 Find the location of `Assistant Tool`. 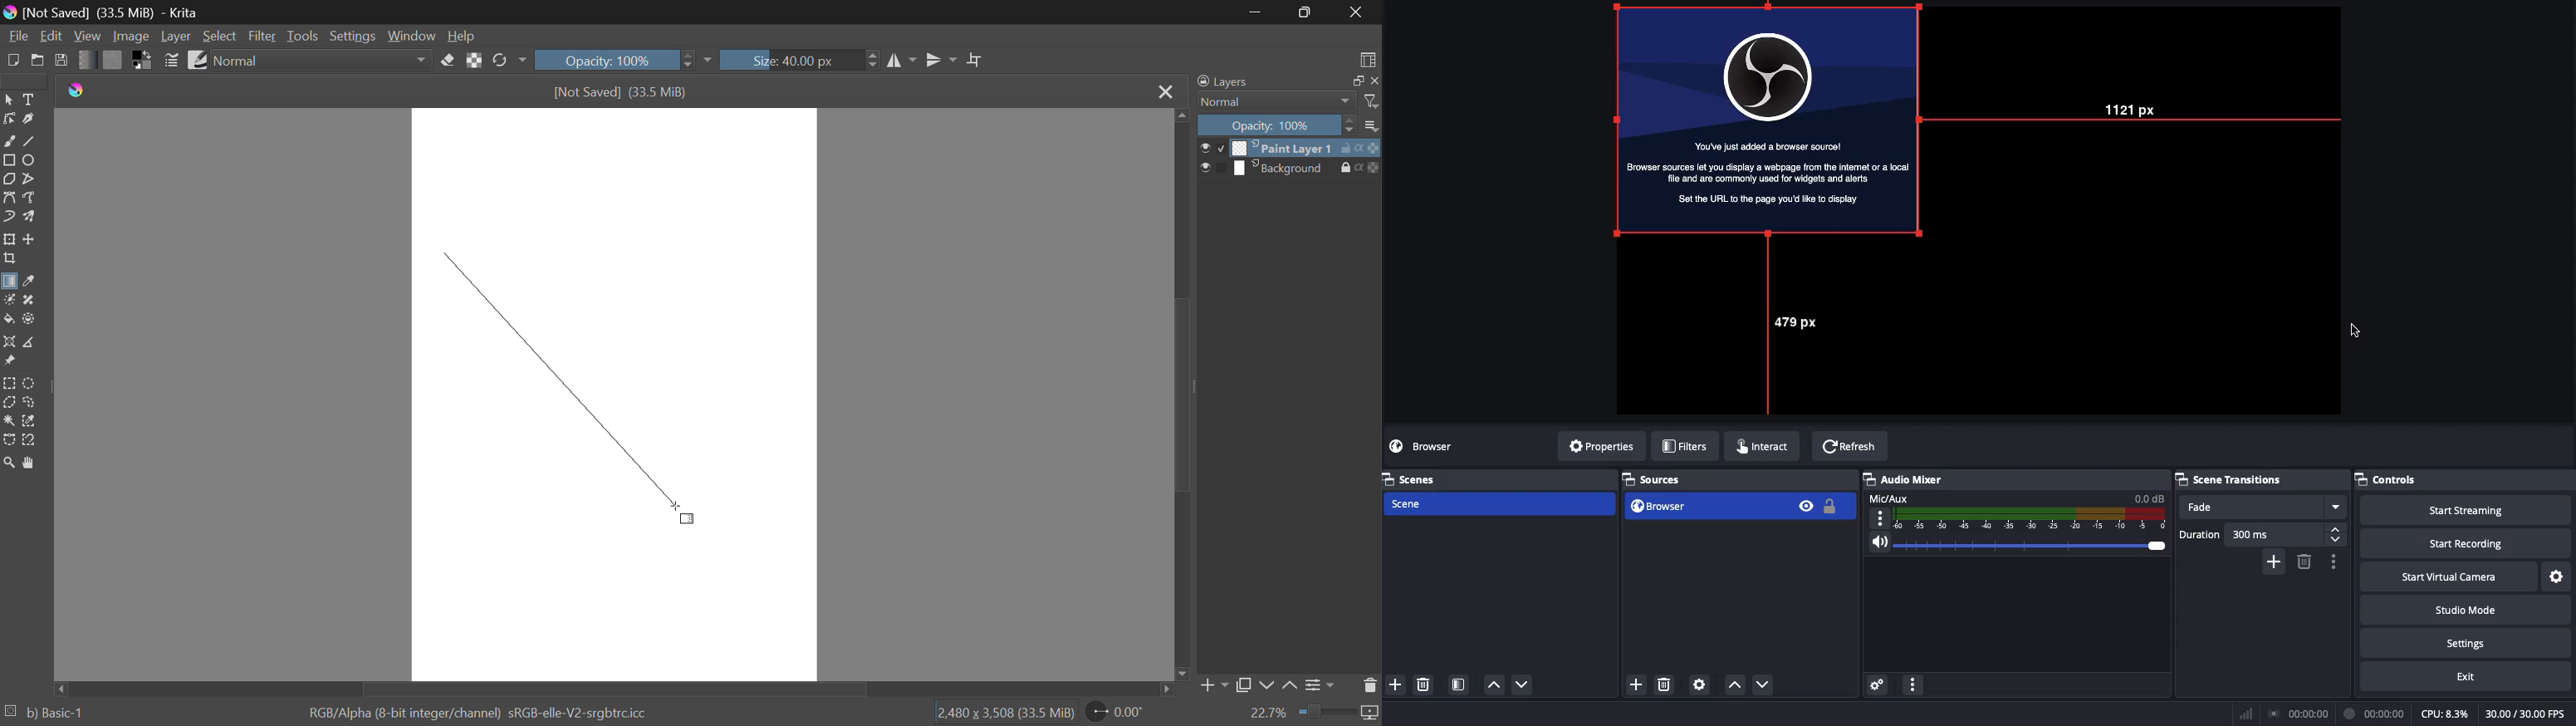

Assistant Tool is located at coordinates (9, 343).